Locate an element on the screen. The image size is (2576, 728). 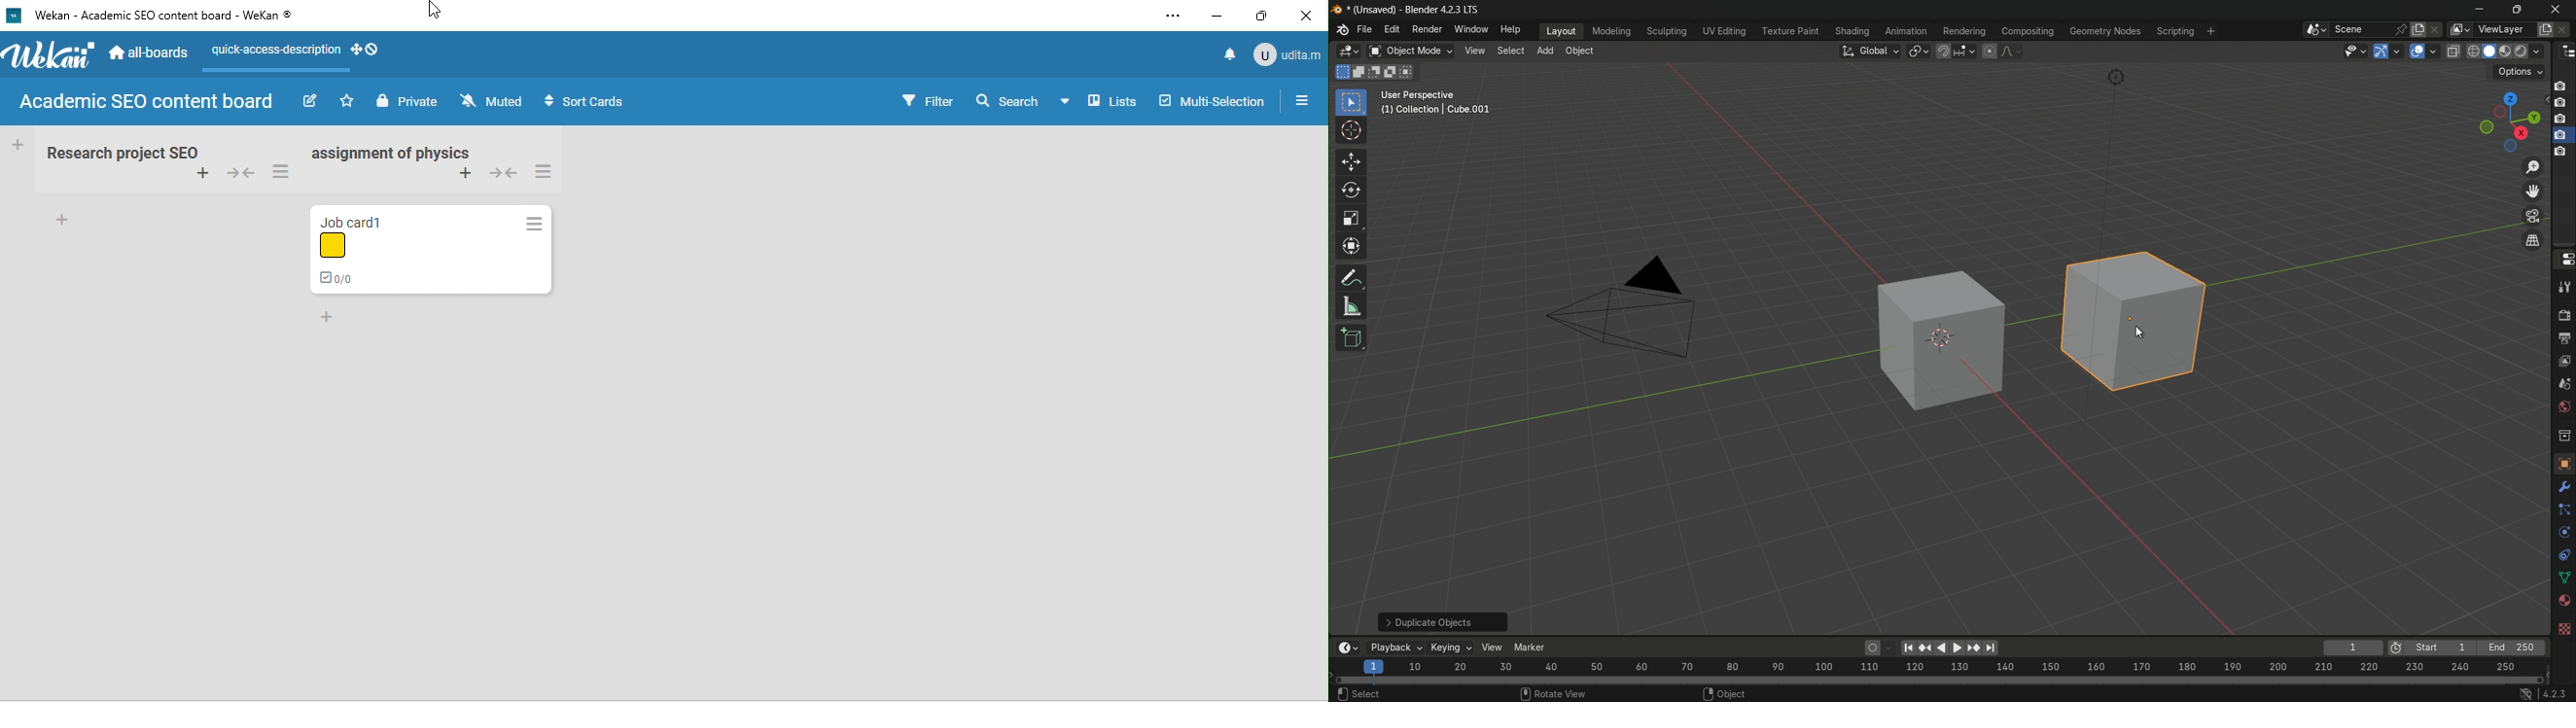
card title is located at coordinates (361, 223).